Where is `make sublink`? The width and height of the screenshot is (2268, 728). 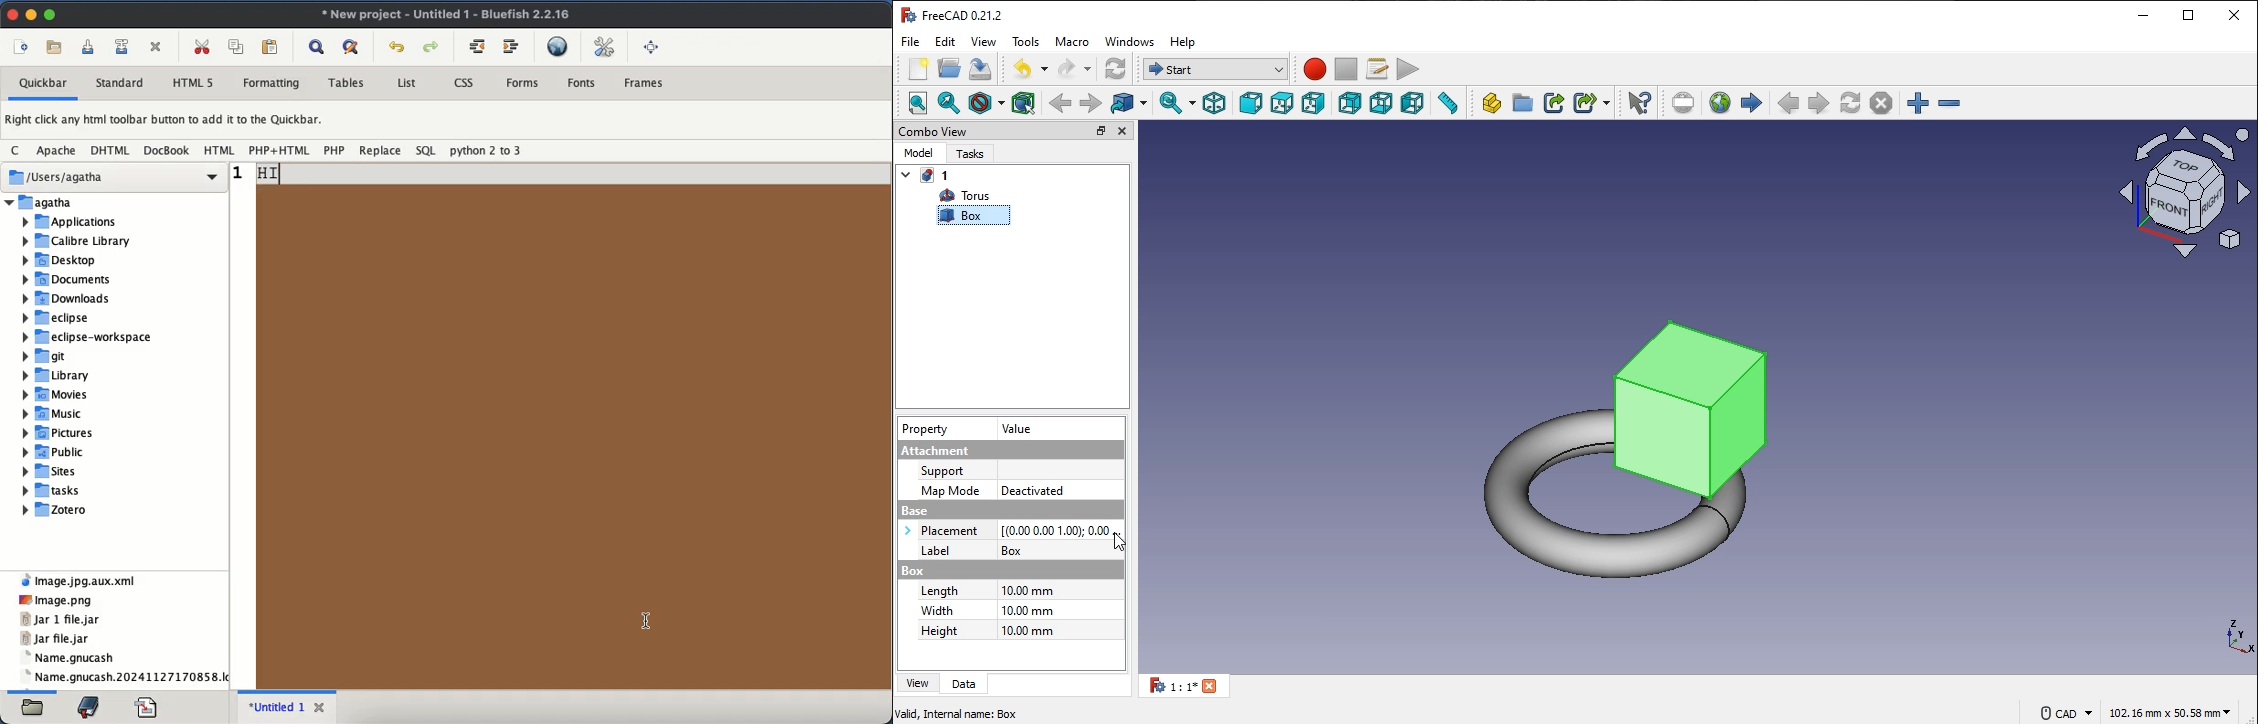 make sublink is located at coordinates (1592, 102).